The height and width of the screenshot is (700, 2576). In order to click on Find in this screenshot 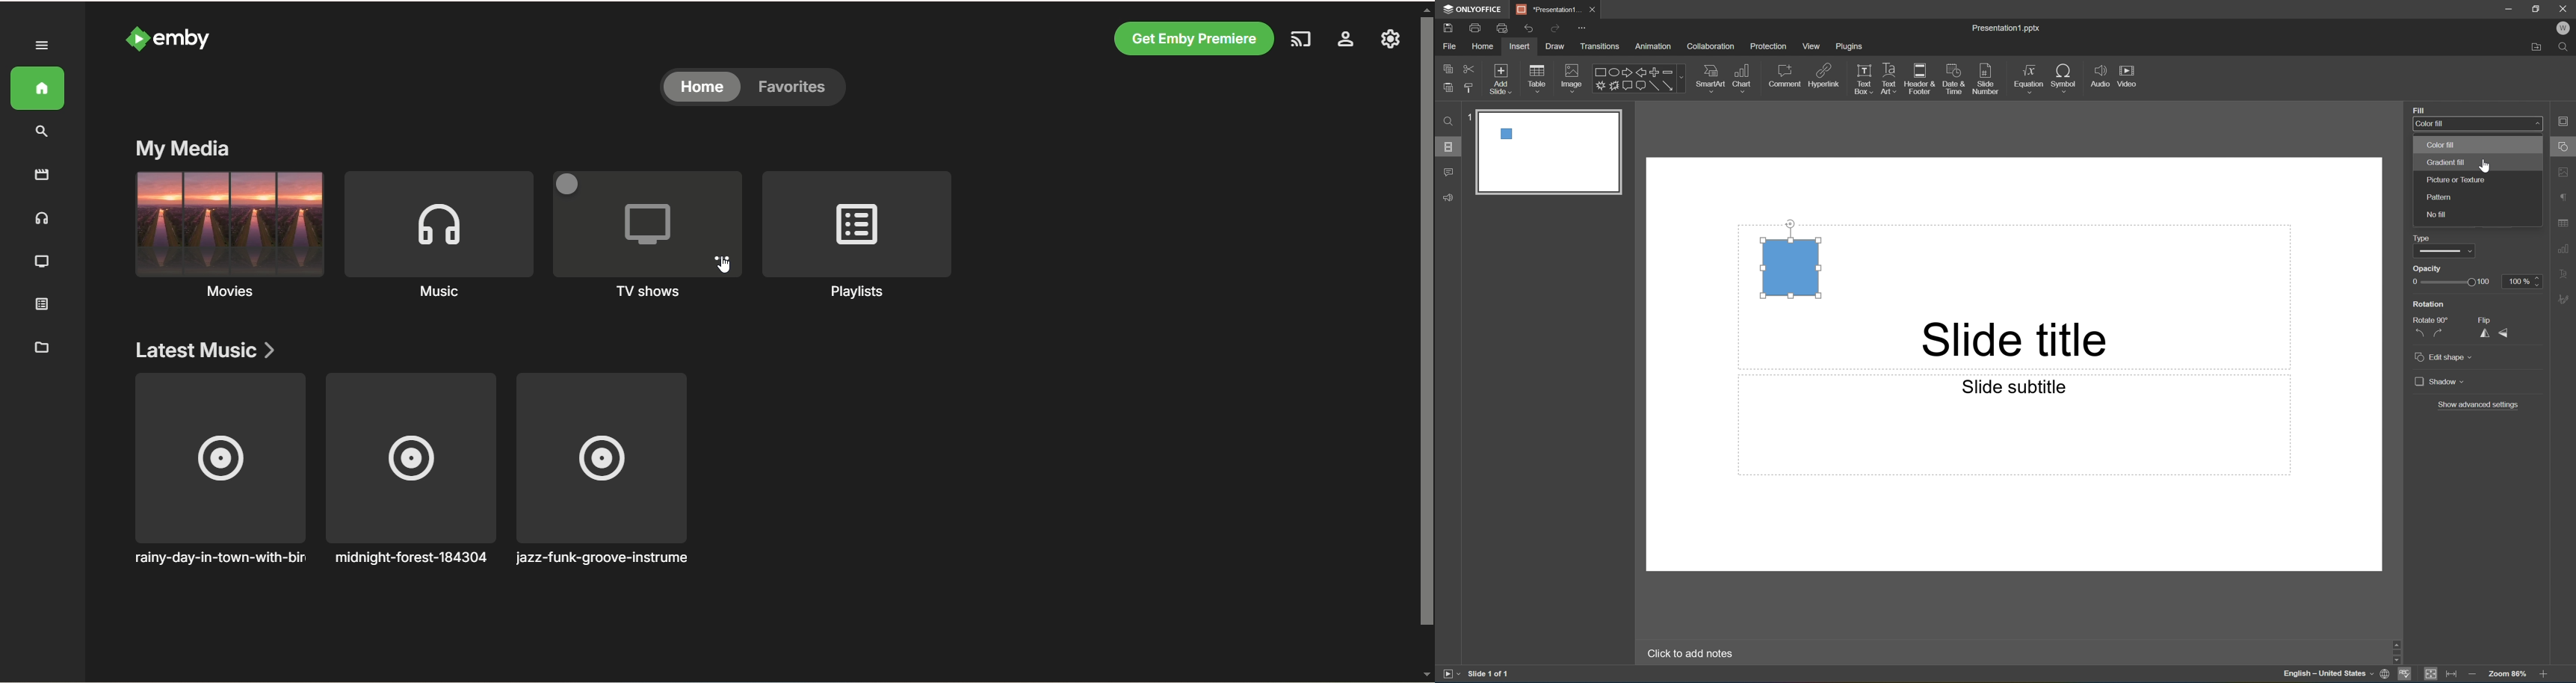, I will do `click(2566, 48)`.